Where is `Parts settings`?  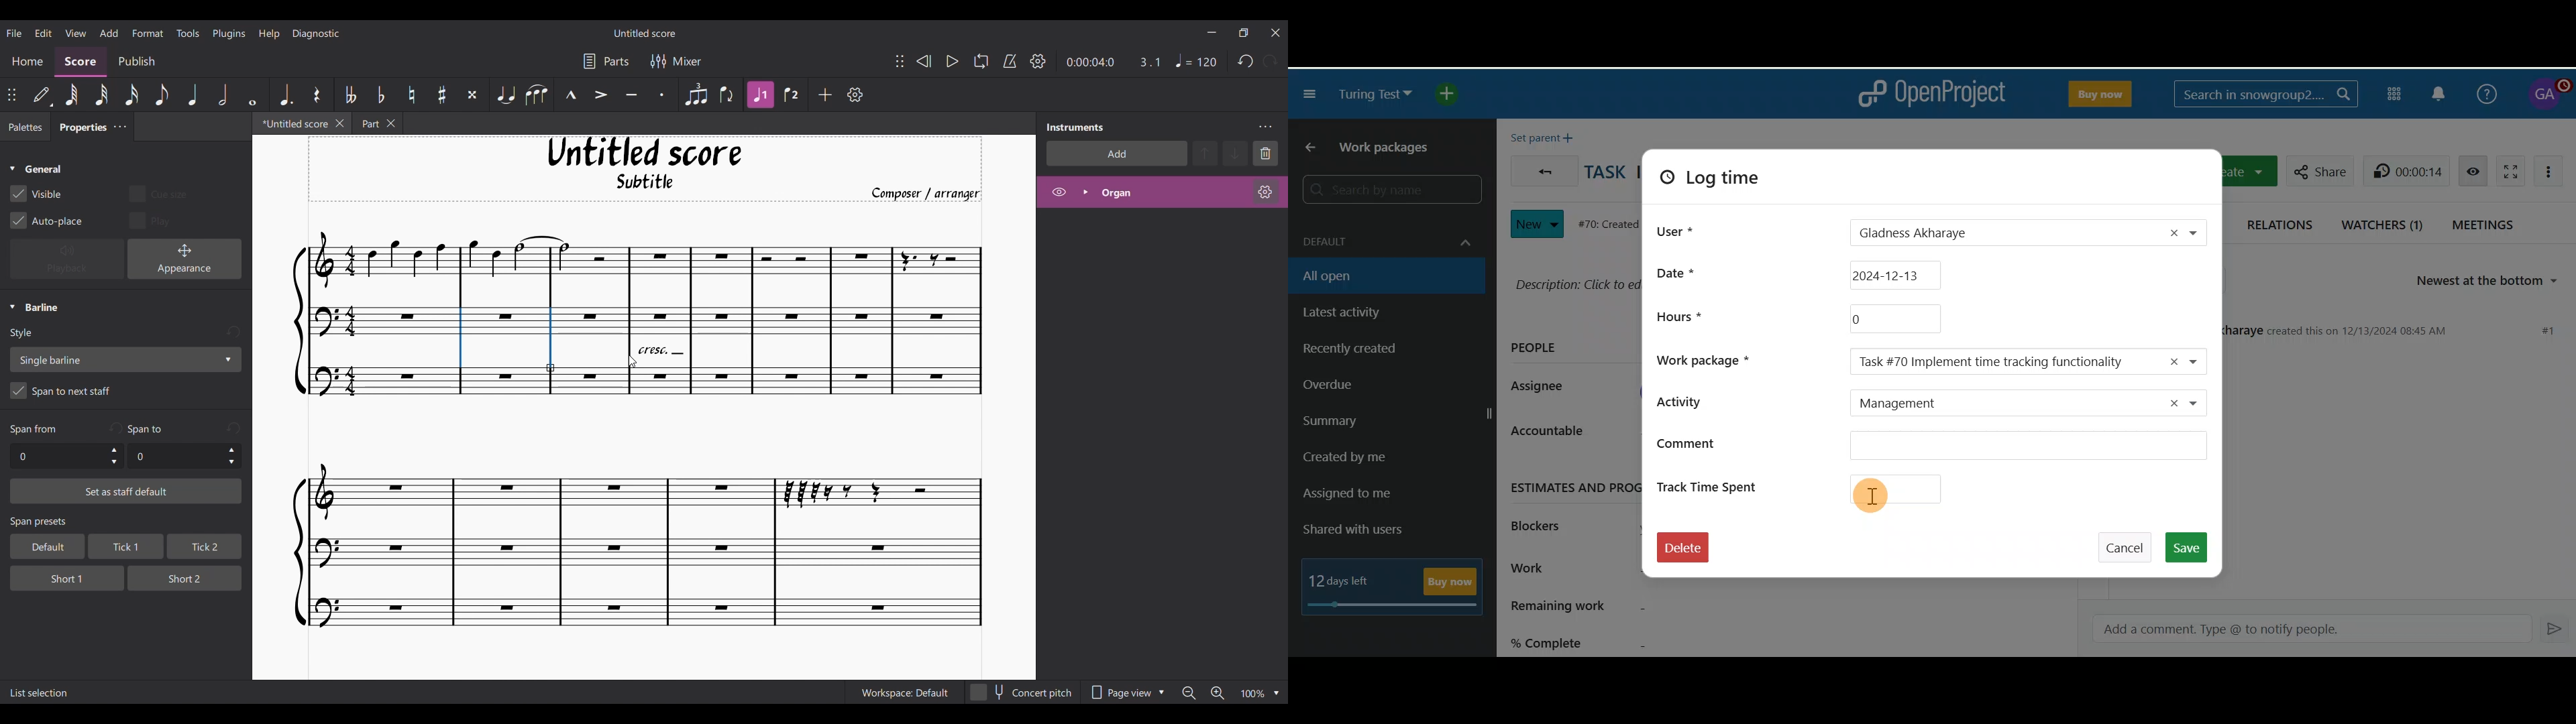 Parts settings is located at coordinates (606, 61).